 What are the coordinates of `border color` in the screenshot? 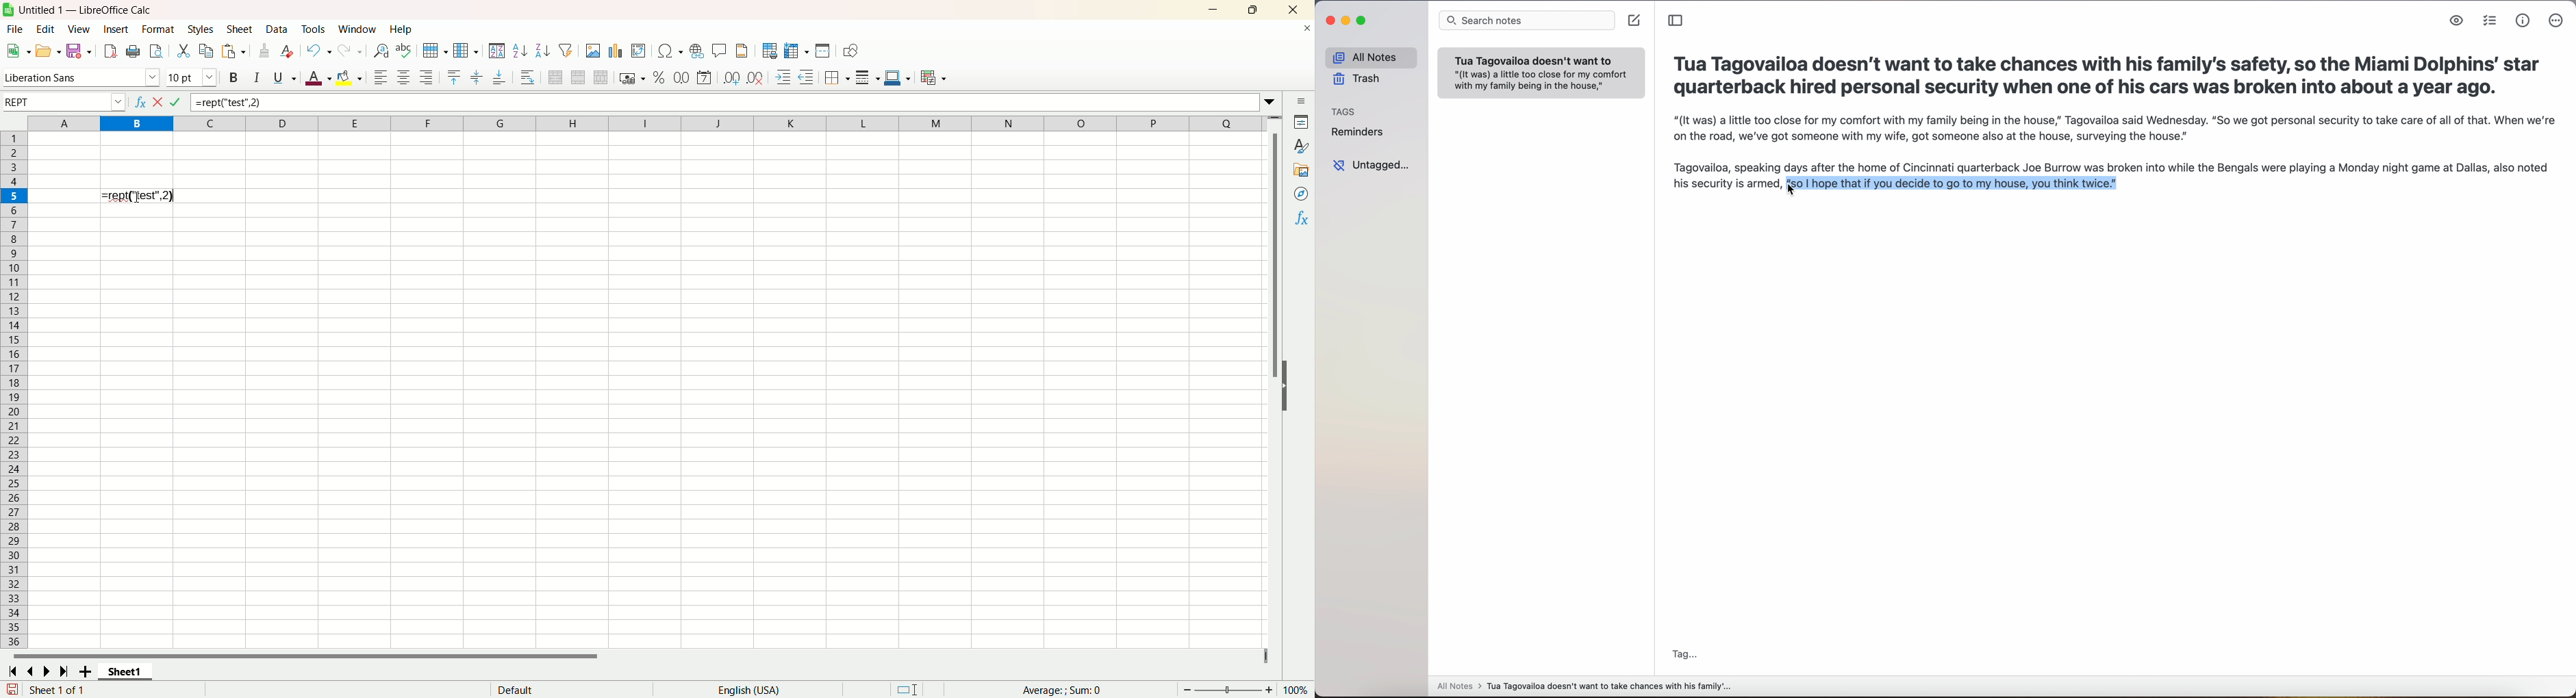 It's located at (898, 79).